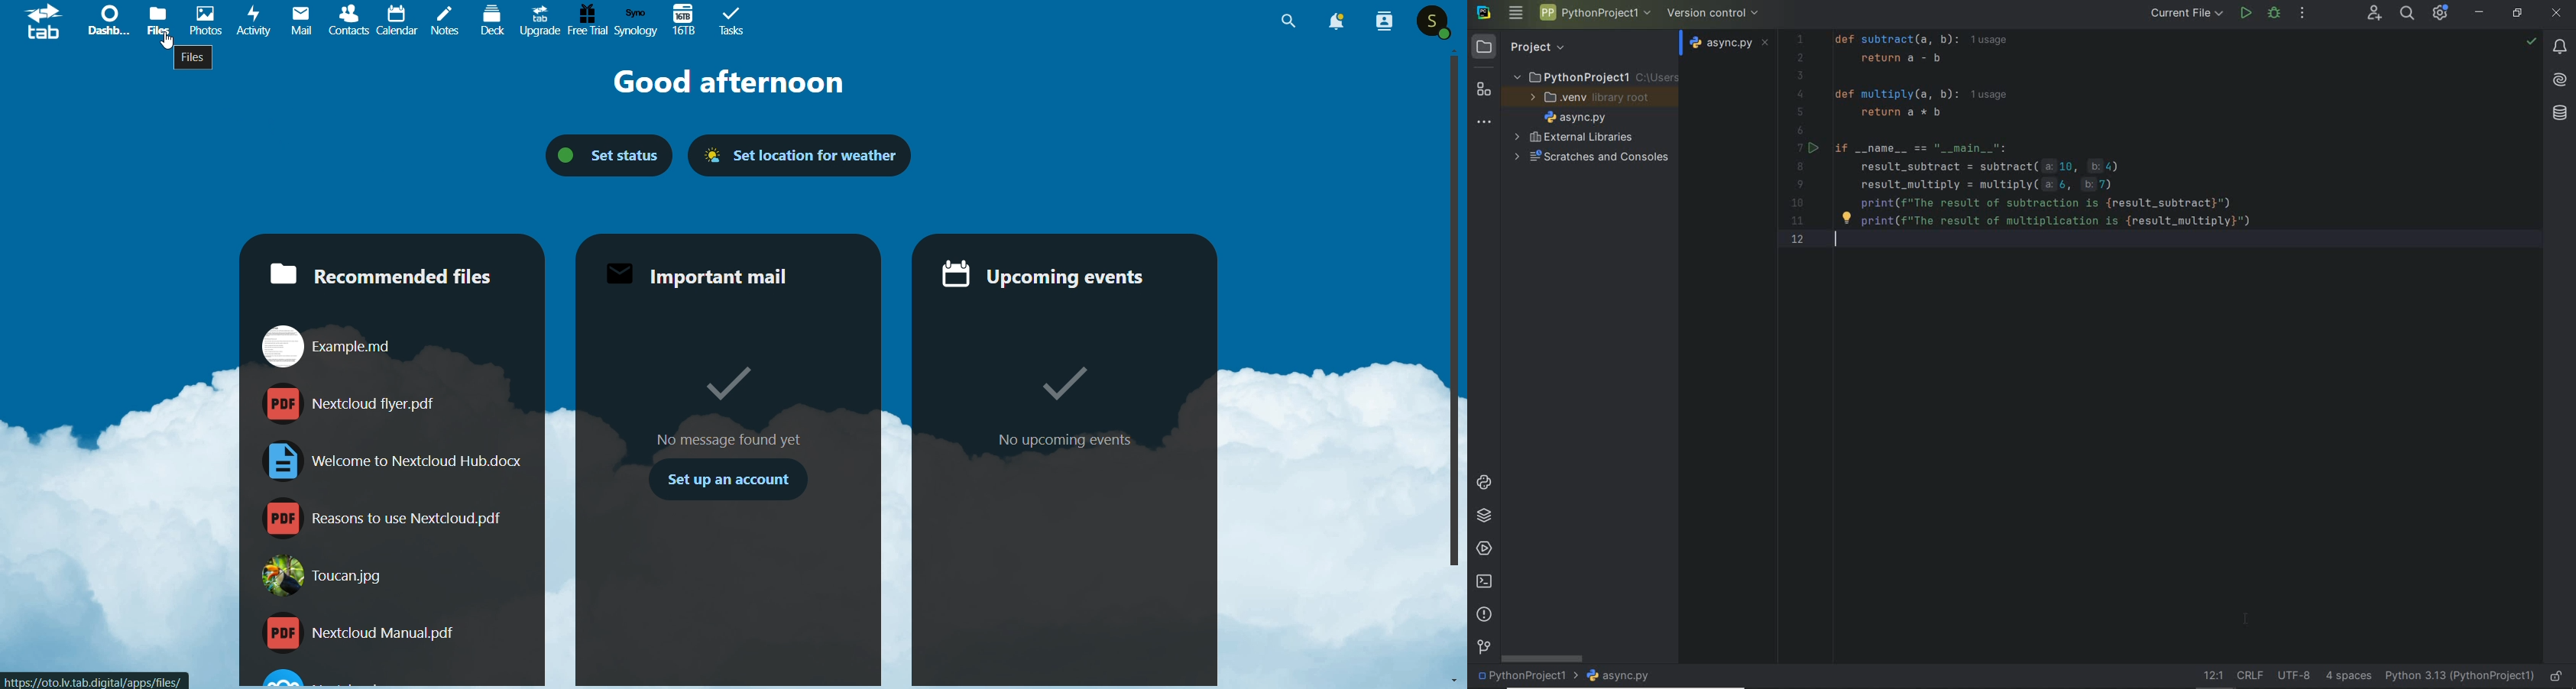 Image resolution: width=2576 pixels, height=700 pixels. Describe the element at coordinates (2560, 48) in the screenshot. I see `notifications` at that location.